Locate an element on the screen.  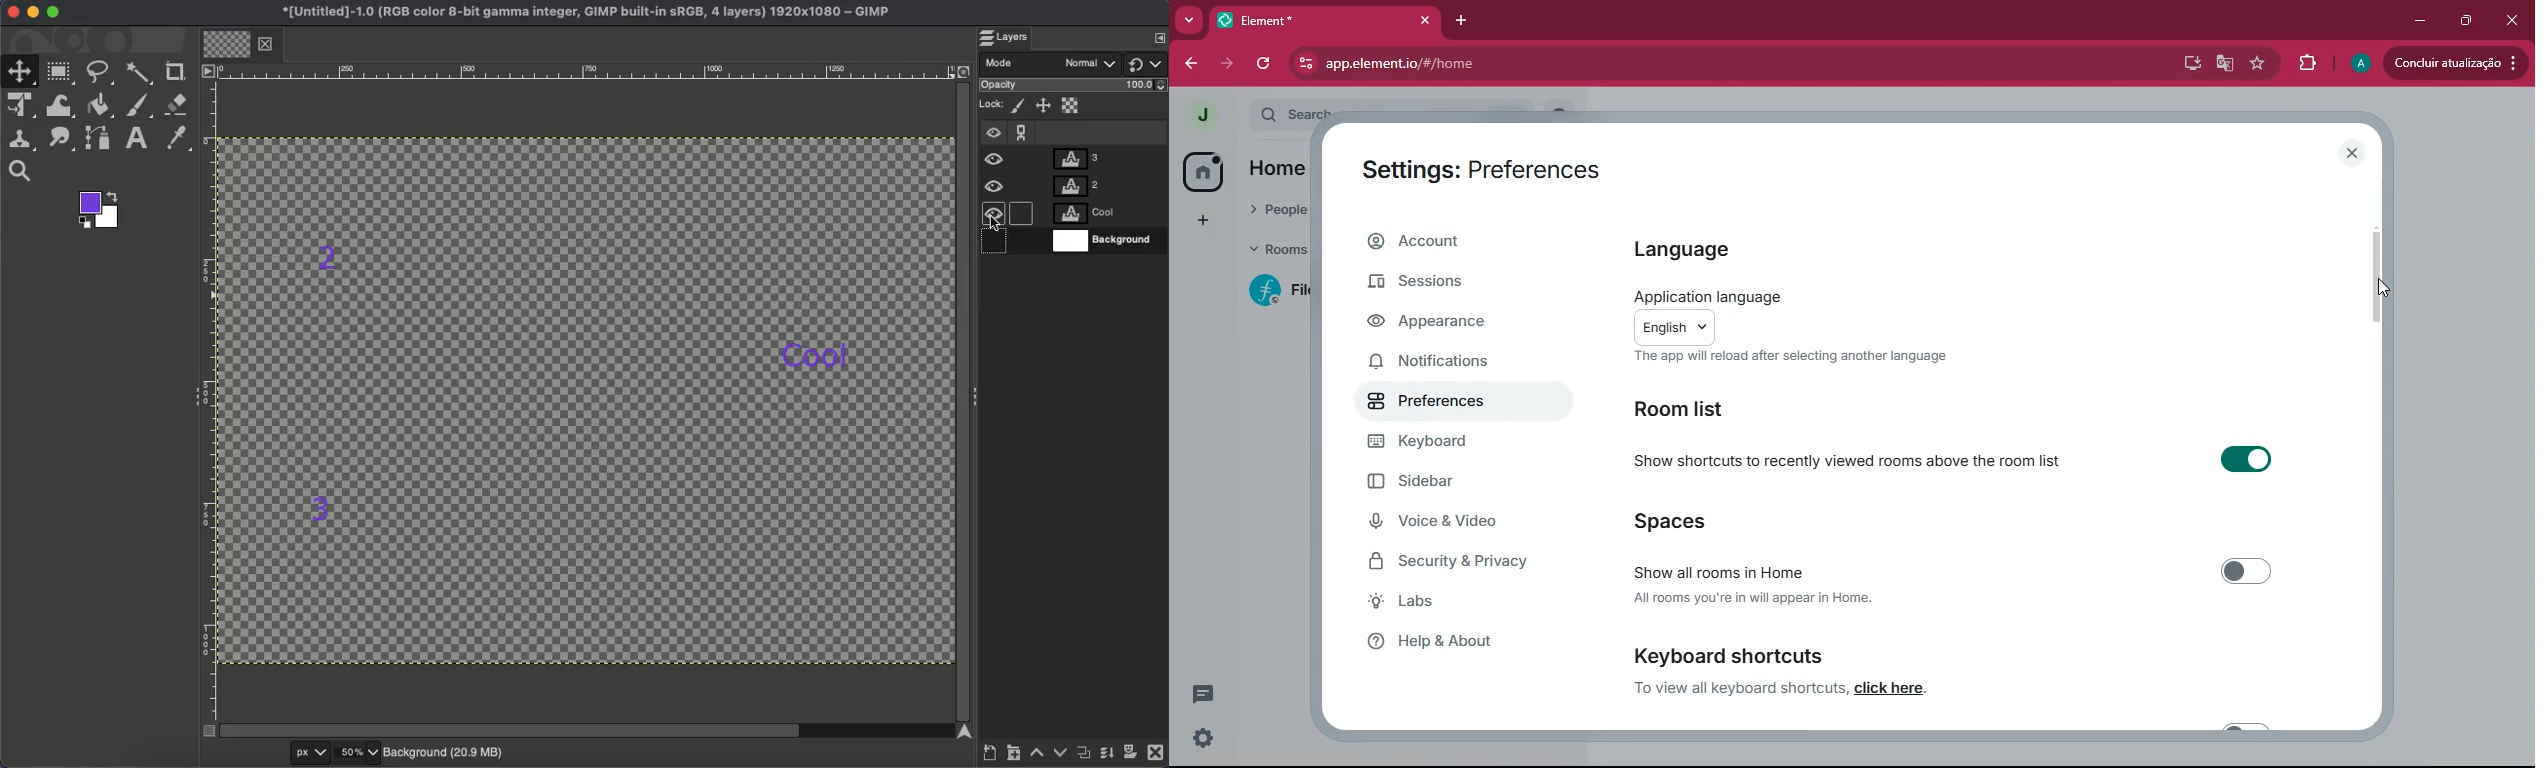
keyboard is located at coordinates (1446, 443).